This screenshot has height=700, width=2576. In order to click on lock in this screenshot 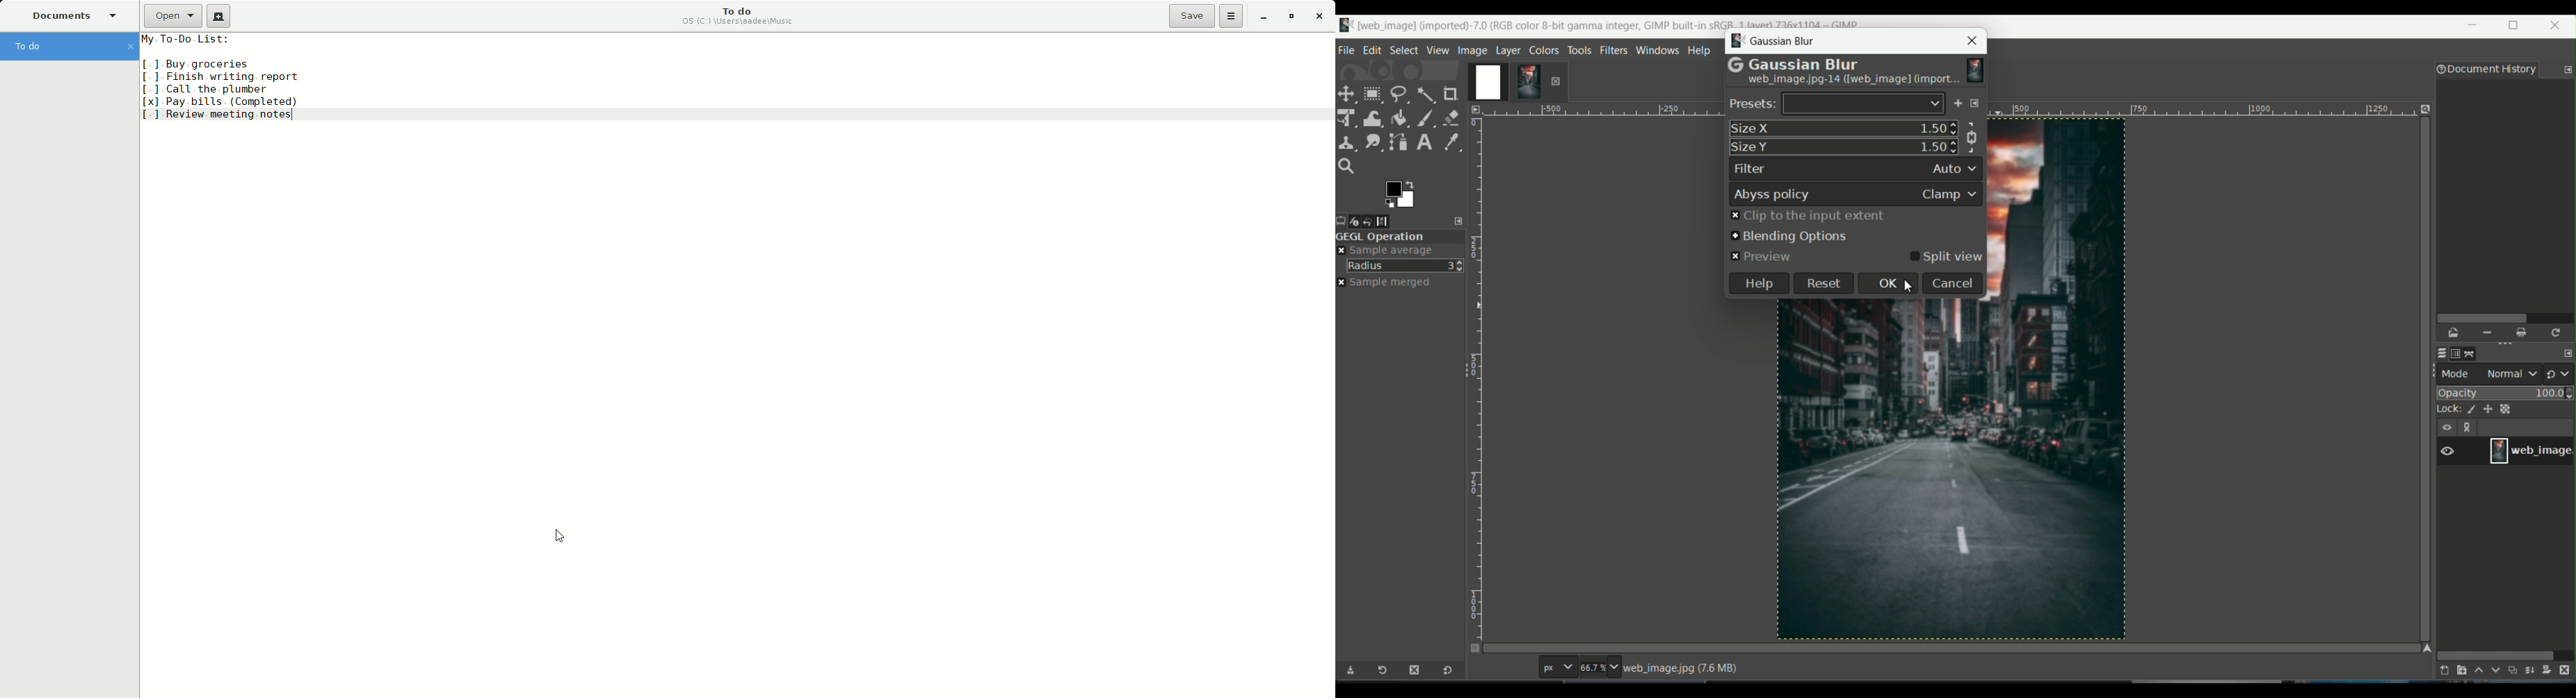, I will do `click(2444, 410)`.